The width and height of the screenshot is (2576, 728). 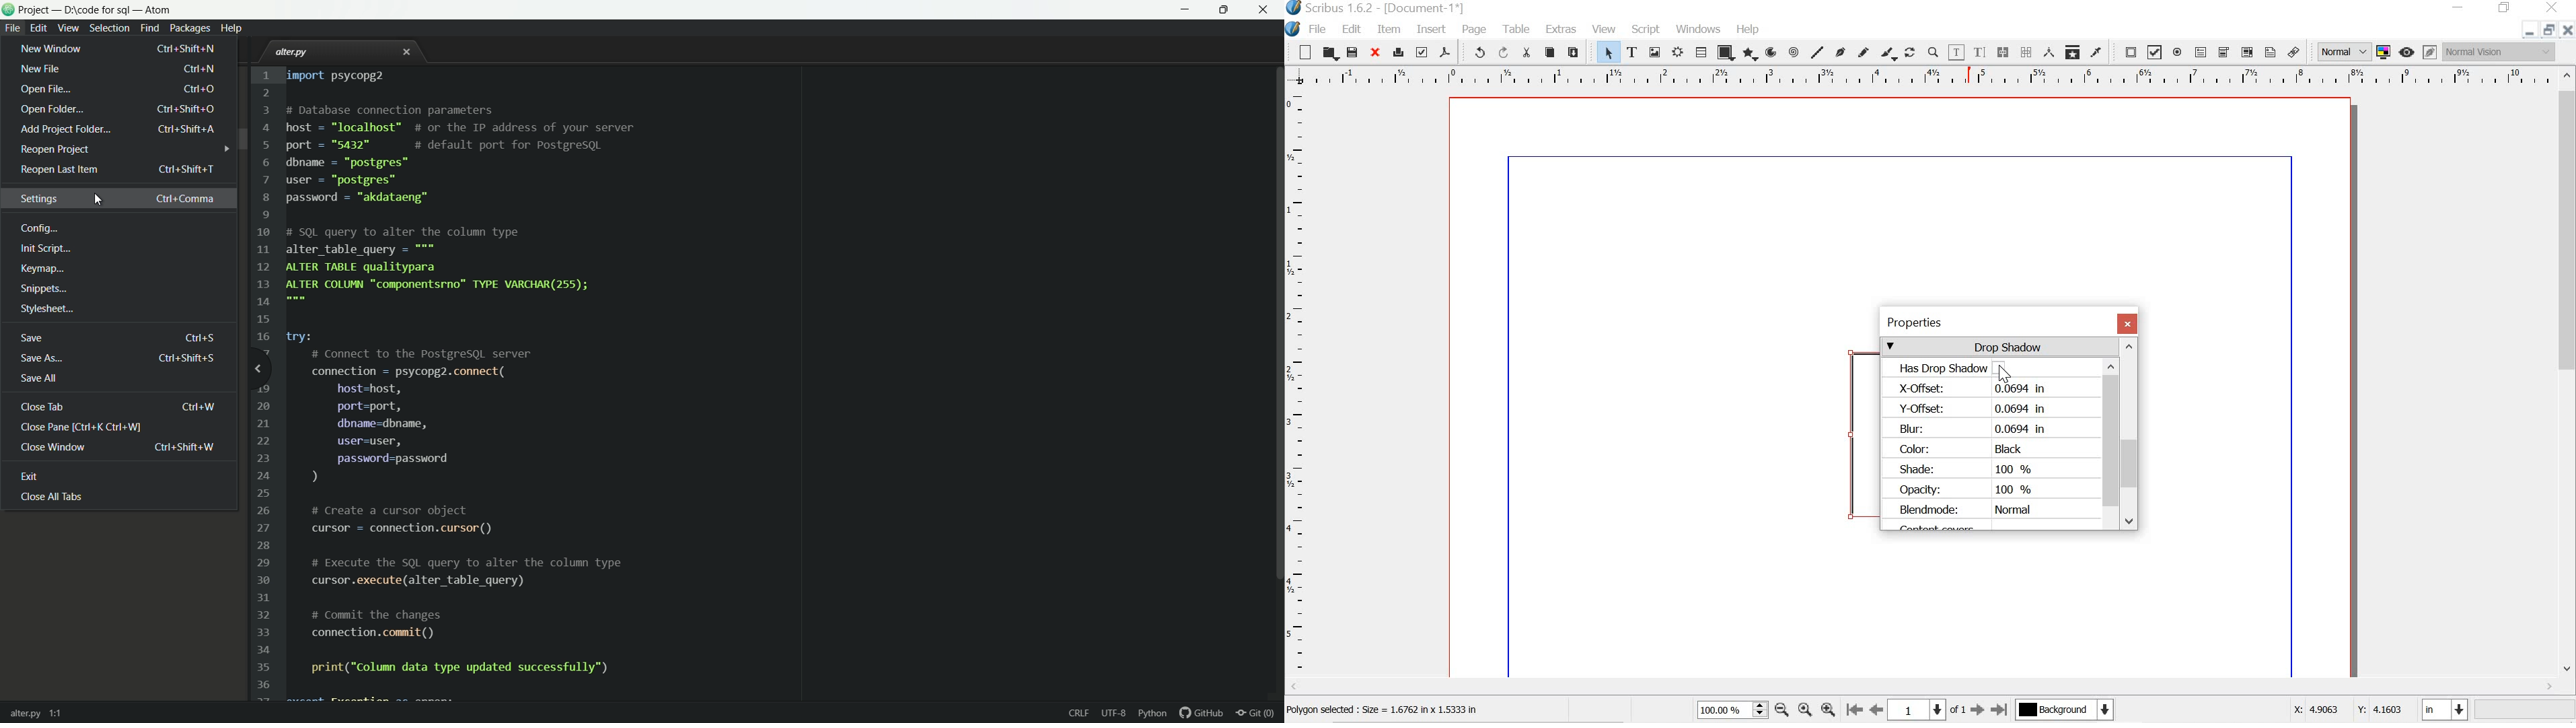 What do you see at coordinates (1933, 52) in the screenshot?
I see `zoom in or out` at bounding box center [1933, 52].